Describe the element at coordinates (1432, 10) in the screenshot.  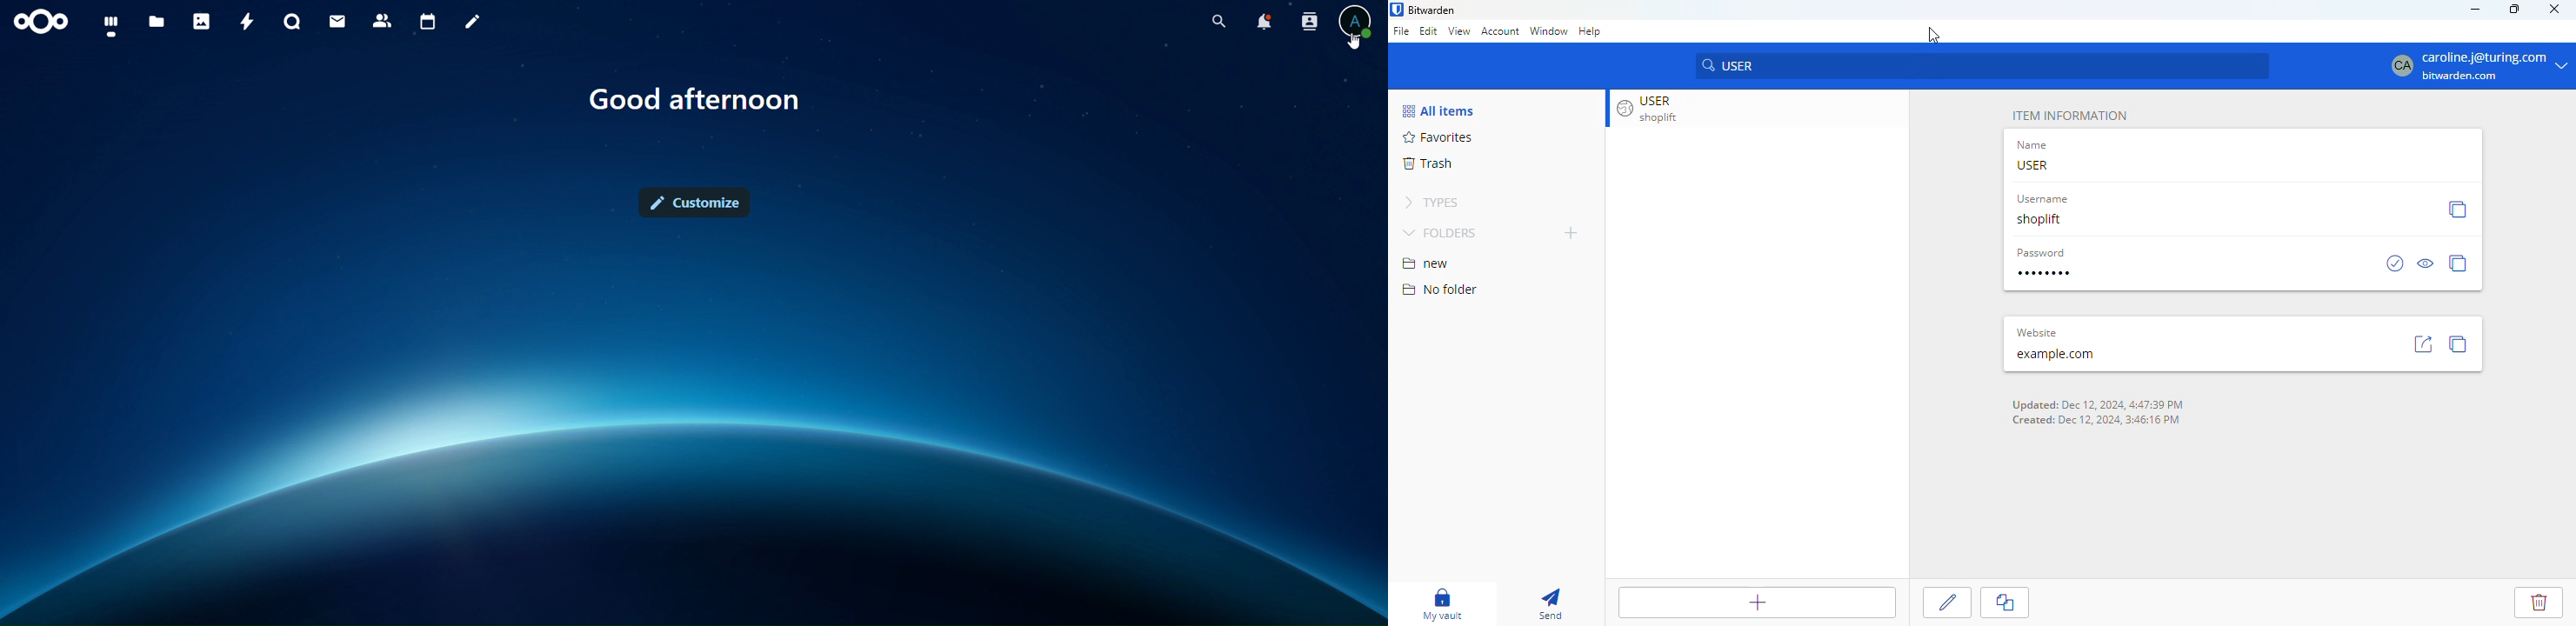
I see `bitwarden` at that location.